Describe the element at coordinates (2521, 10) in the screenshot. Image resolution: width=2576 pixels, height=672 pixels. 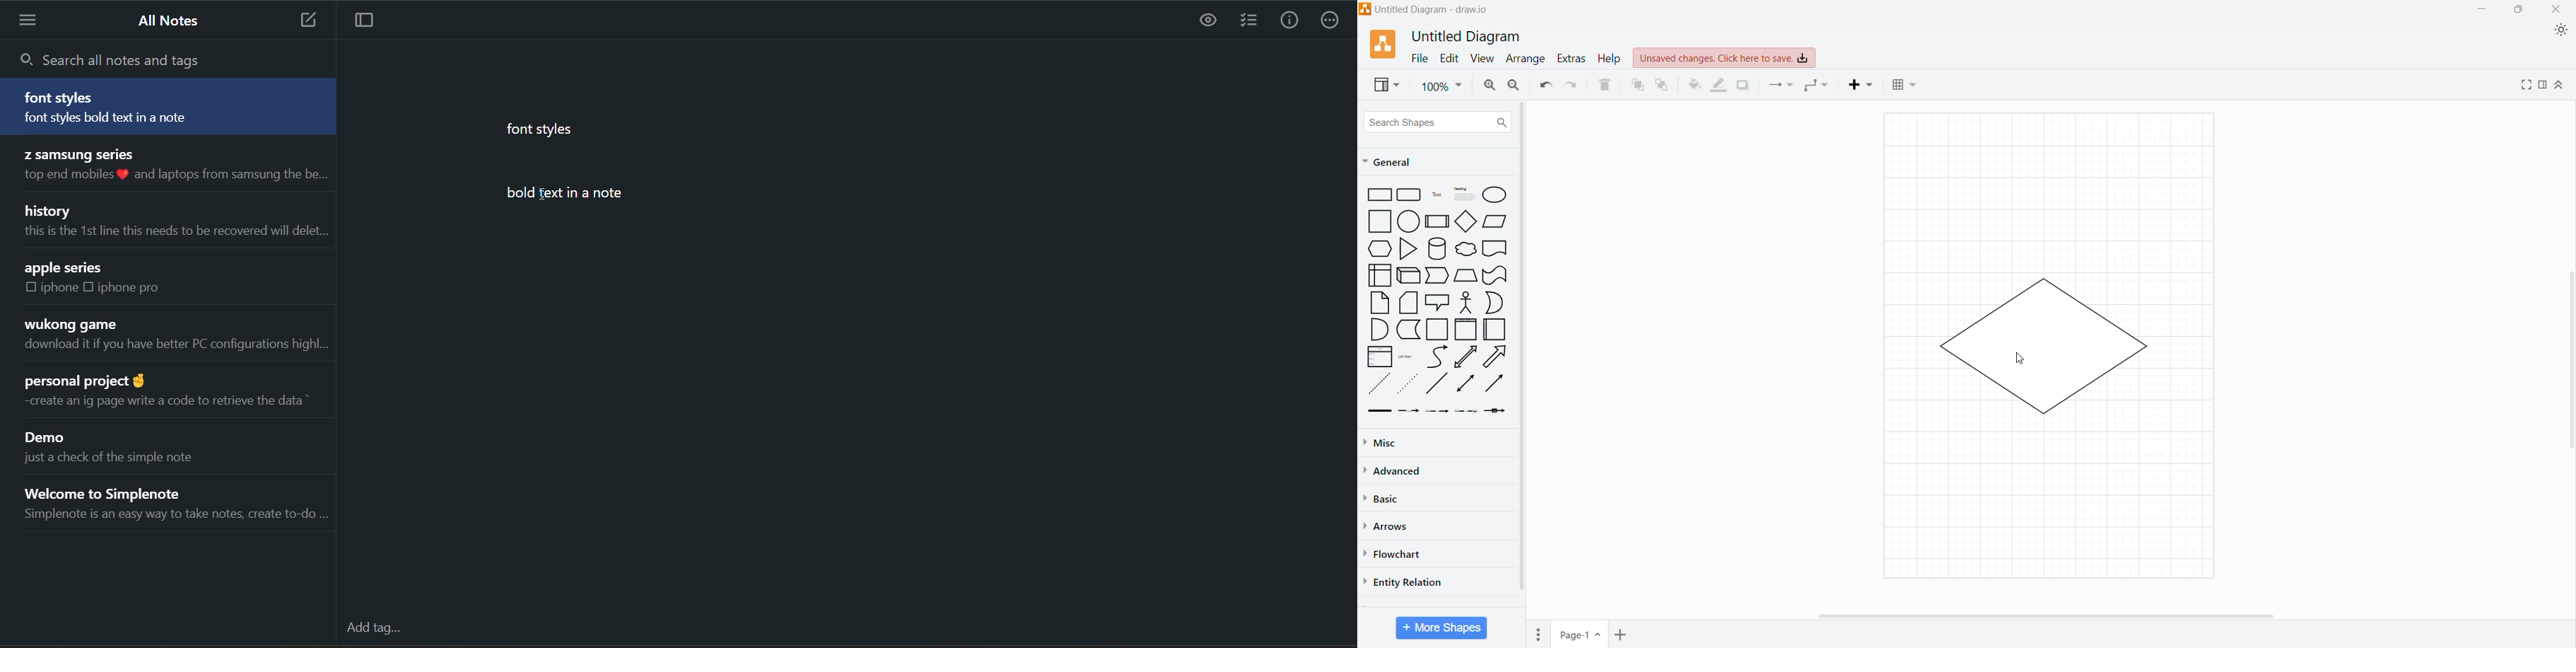
I see `Restore Down` at that location.